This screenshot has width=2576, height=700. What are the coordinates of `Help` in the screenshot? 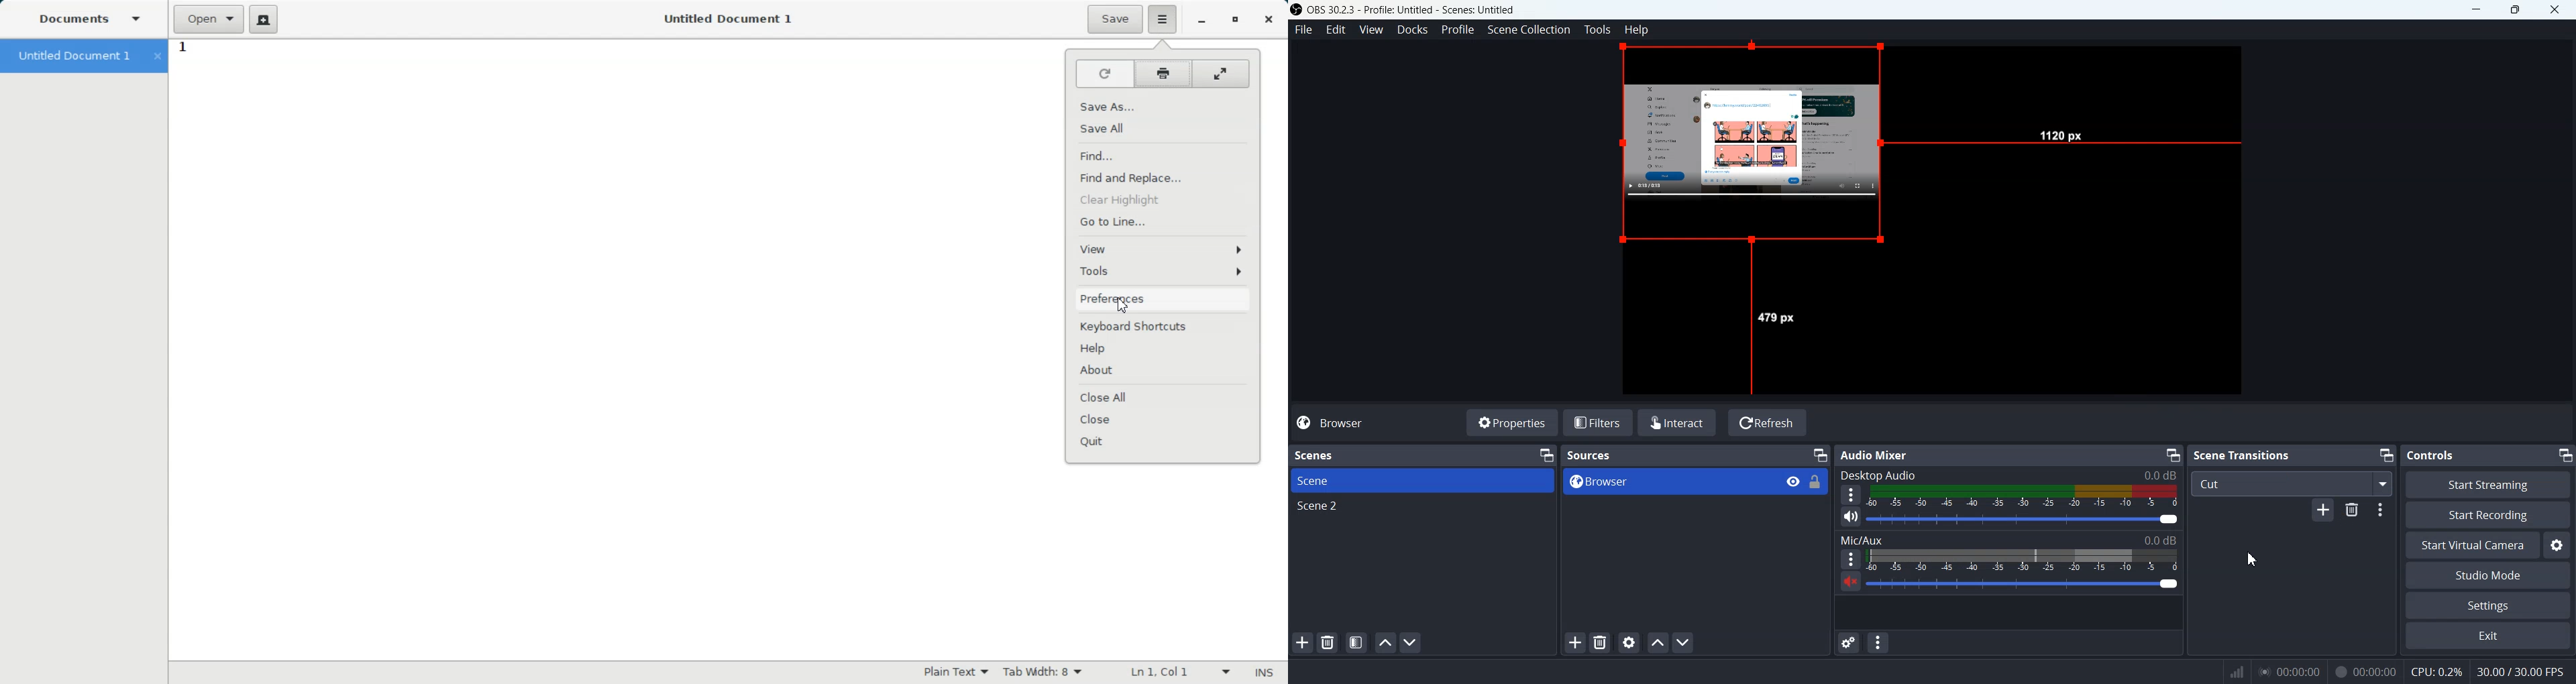 It's located at (1636, 30).